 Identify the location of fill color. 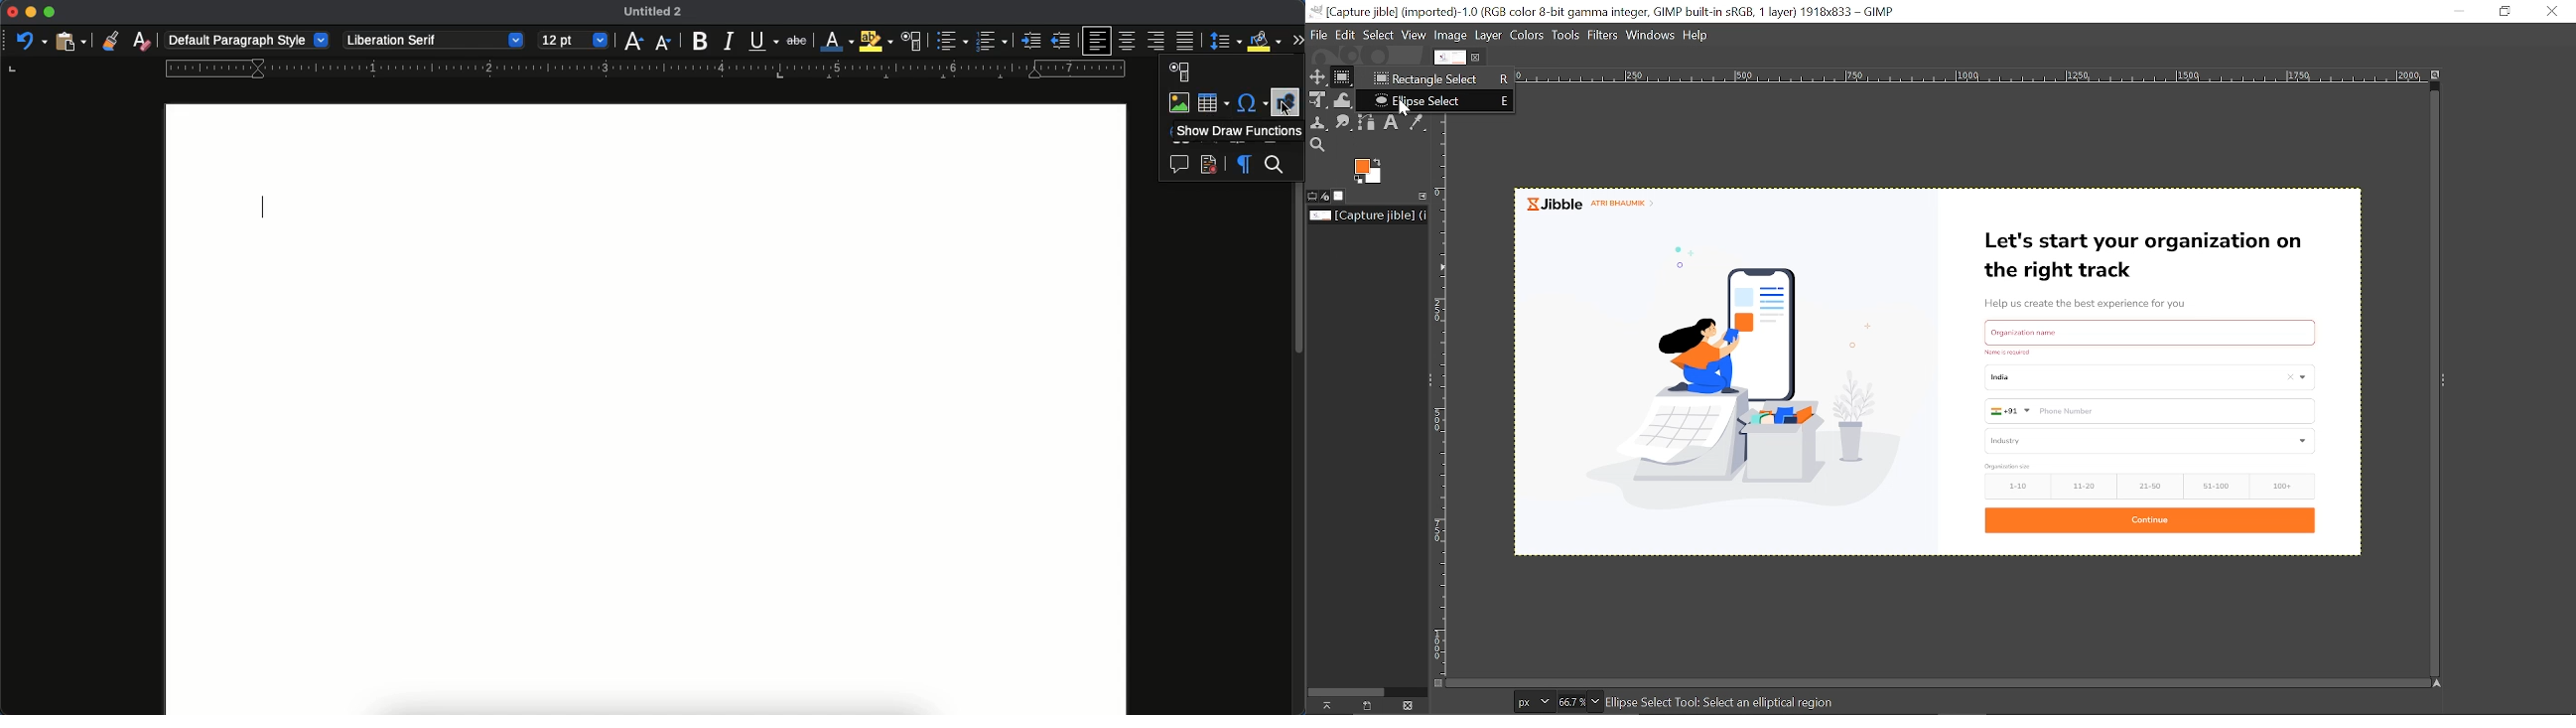
(1263, 42).